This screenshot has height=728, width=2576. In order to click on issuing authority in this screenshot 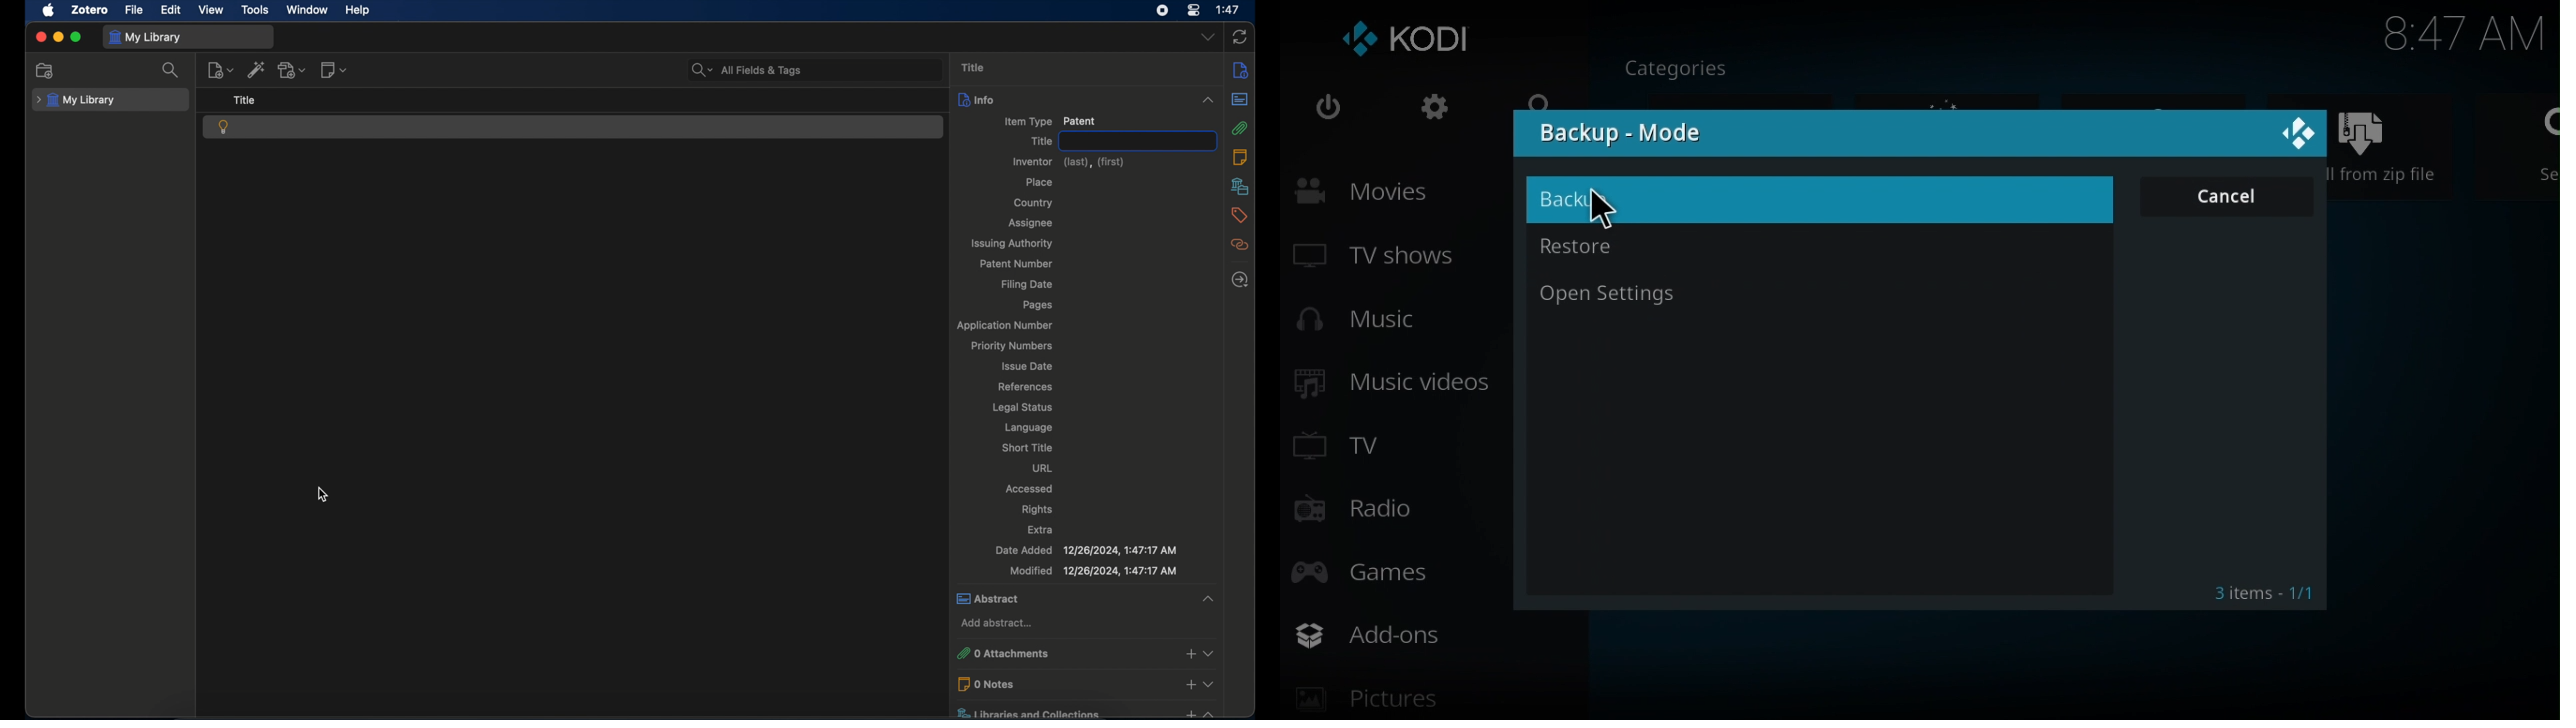, I will do `click(1011, 243)`.